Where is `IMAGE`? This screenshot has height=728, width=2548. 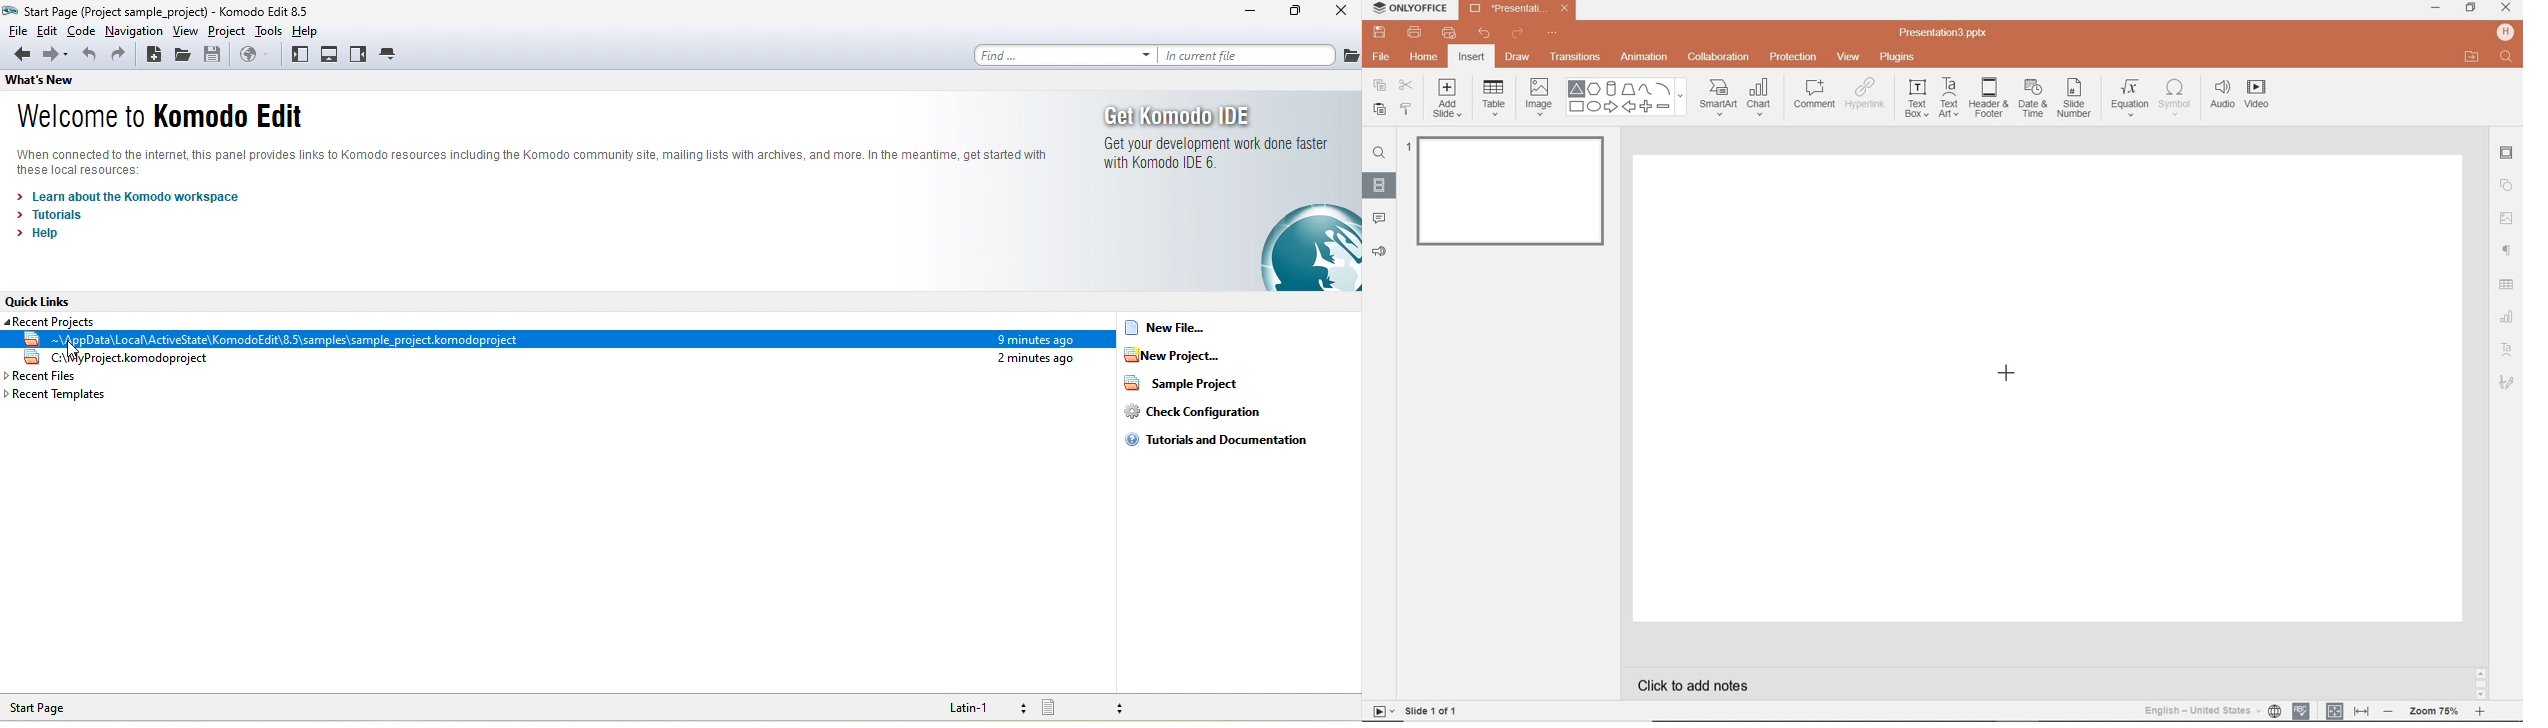
IMAGE is located at coordinates (1538, 98).